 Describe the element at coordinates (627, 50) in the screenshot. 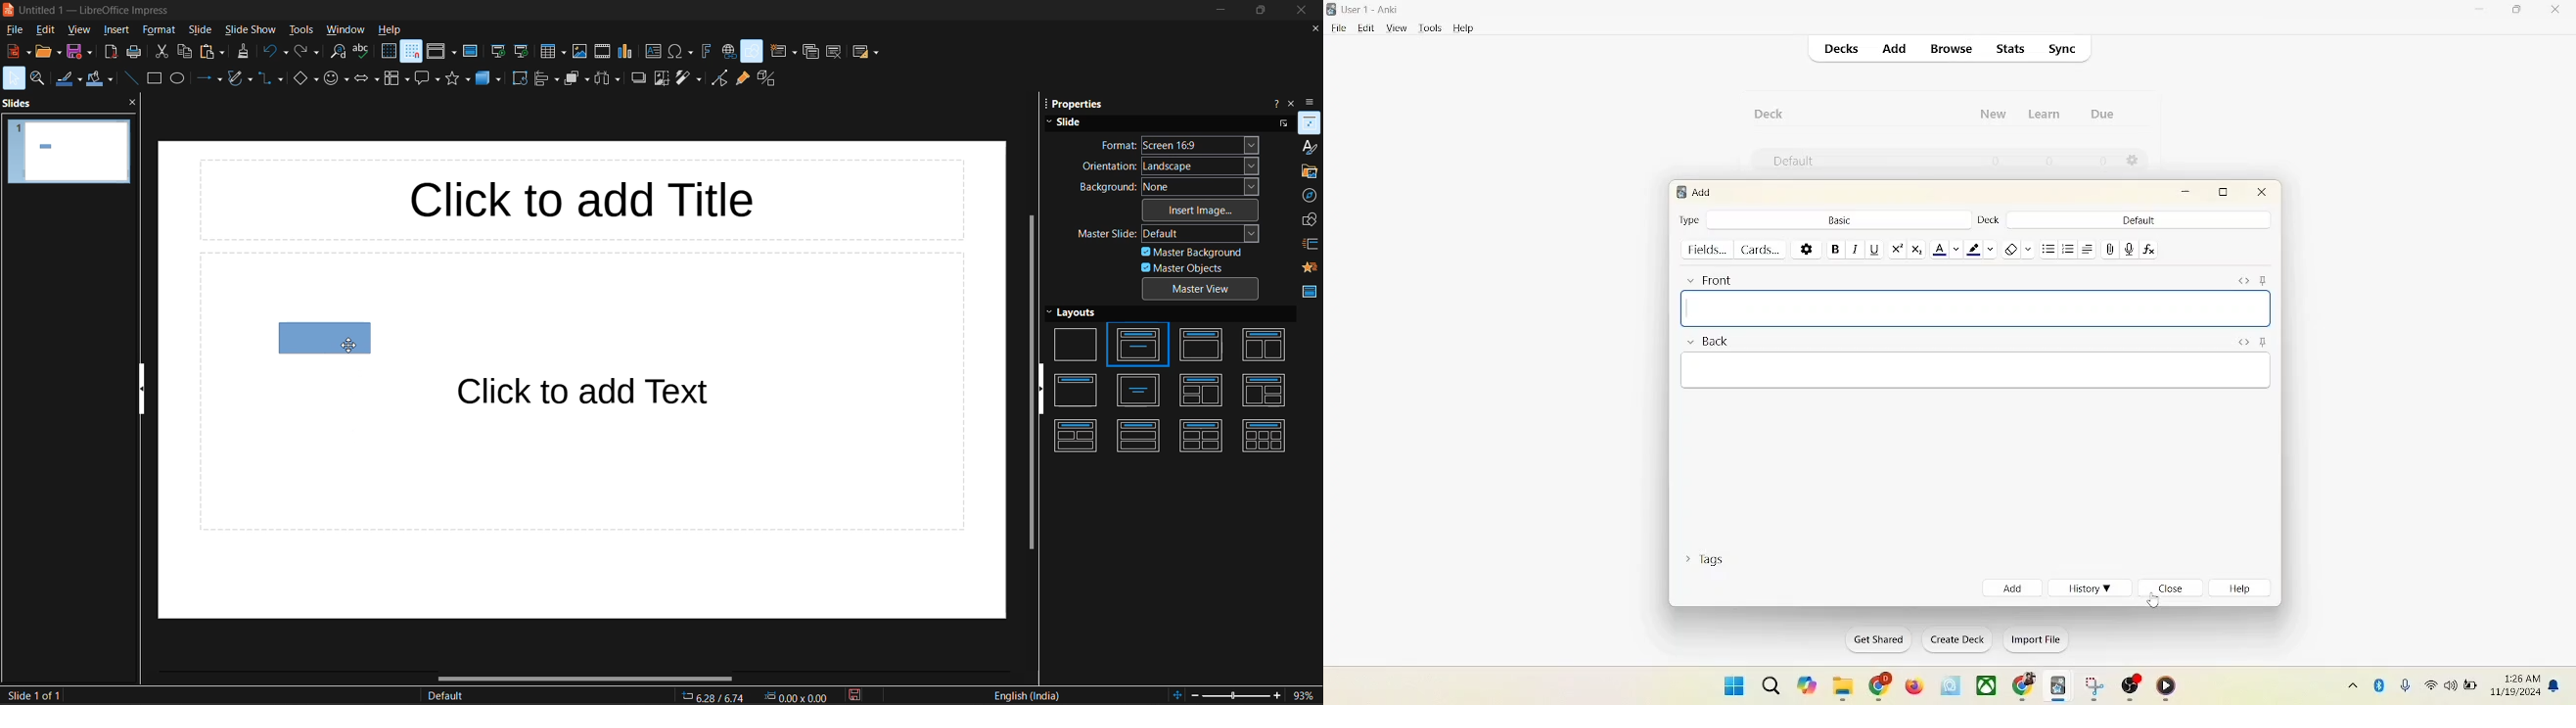

I see `insert chart` at that location.